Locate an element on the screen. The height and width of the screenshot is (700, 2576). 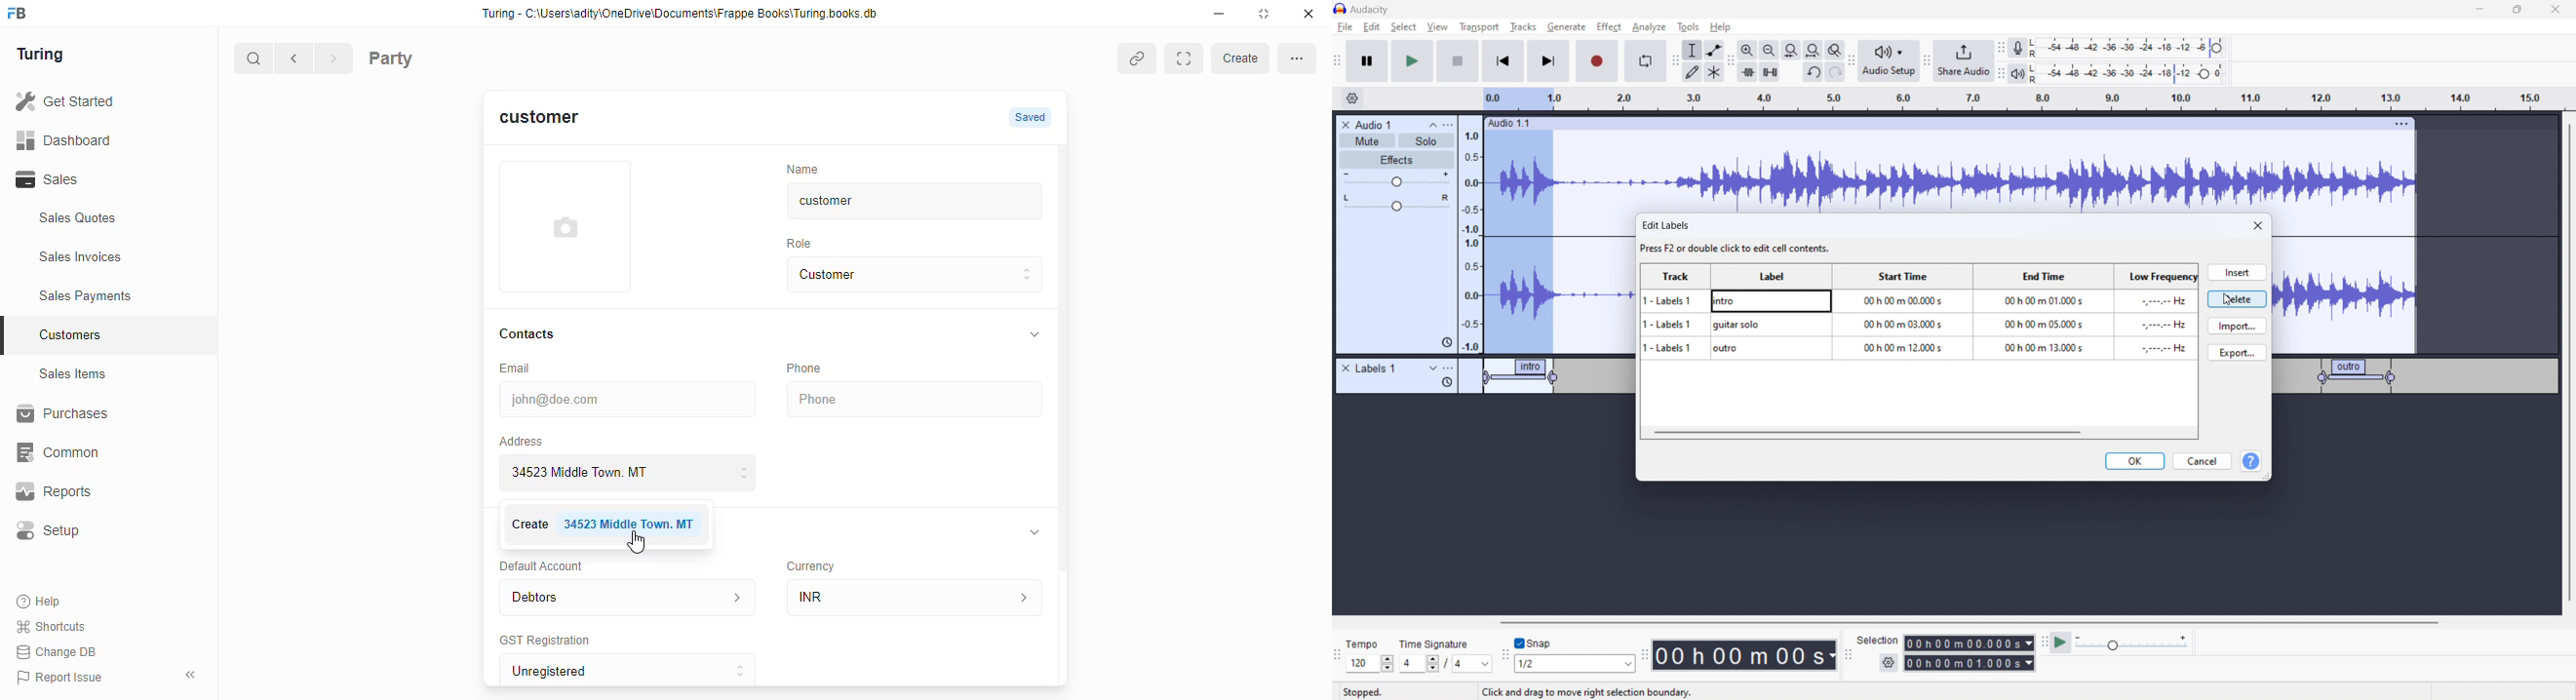
skip to the starting is located at coordinates (1502, 62).